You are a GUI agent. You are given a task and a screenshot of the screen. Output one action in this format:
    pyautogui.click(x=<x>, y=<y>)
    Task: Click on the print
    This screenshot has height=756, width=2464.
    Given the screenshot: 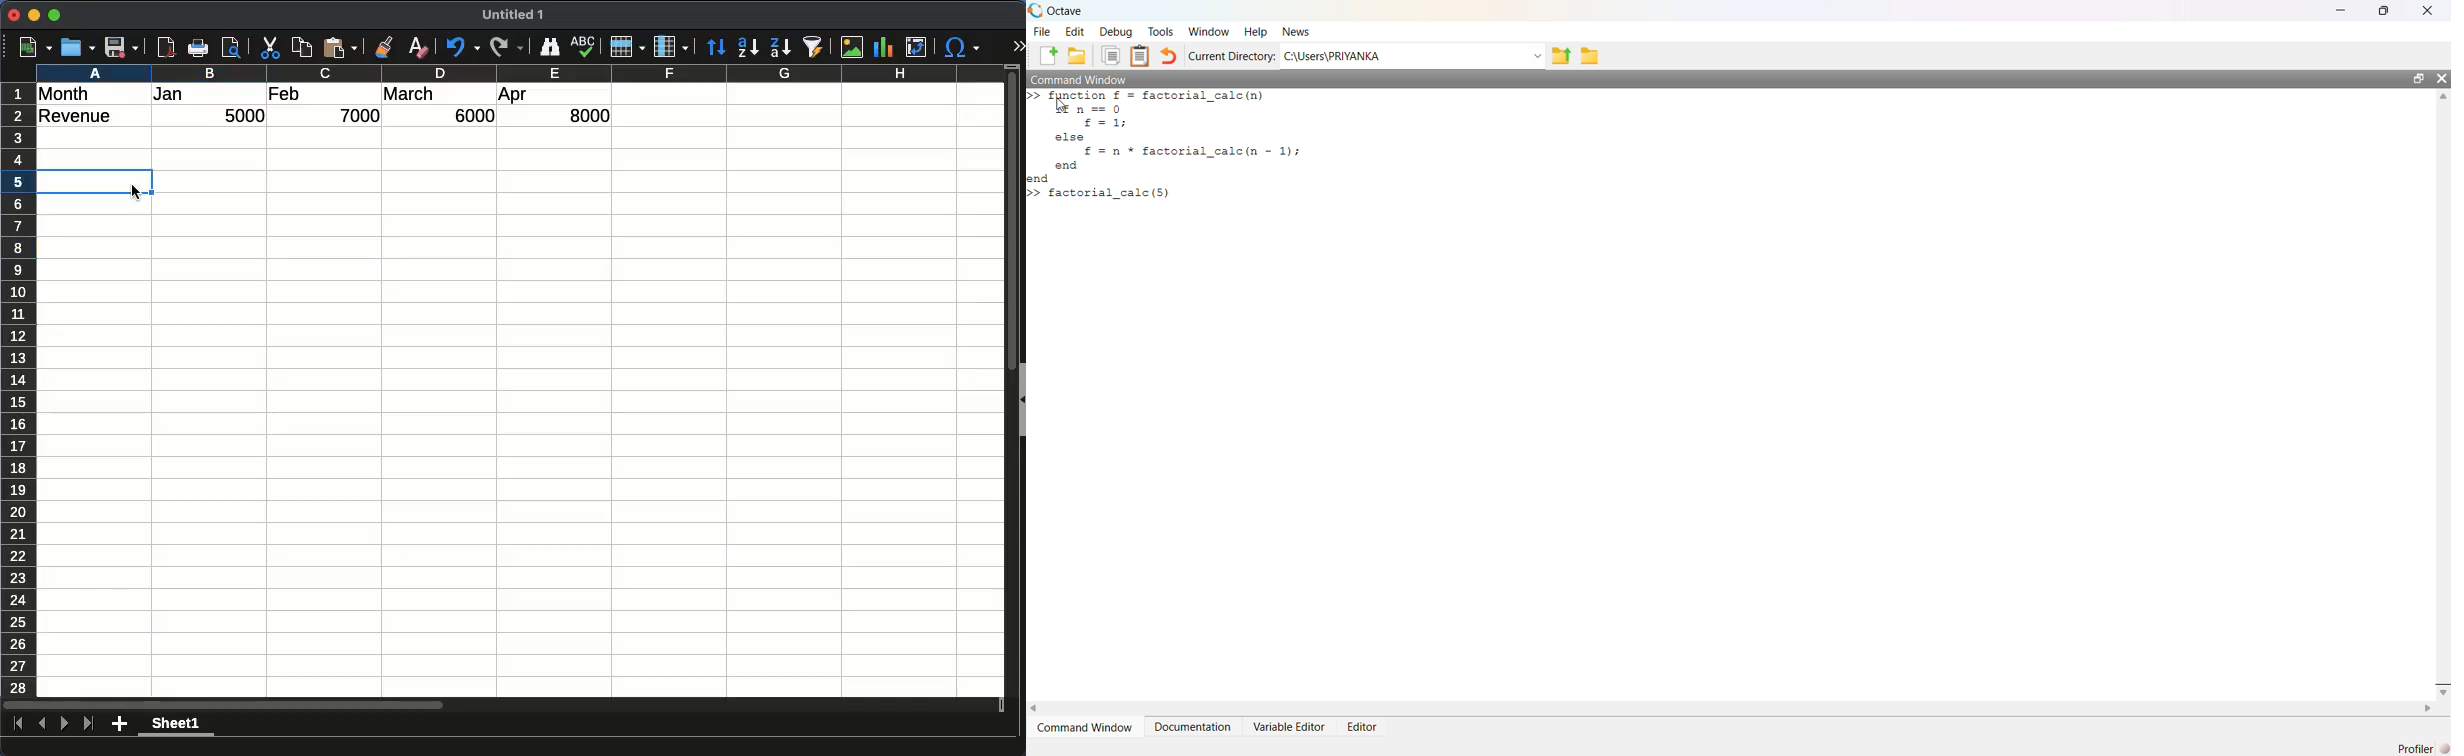 What is the action you would take?
    pyautogui.click(x=198, y=47)
    